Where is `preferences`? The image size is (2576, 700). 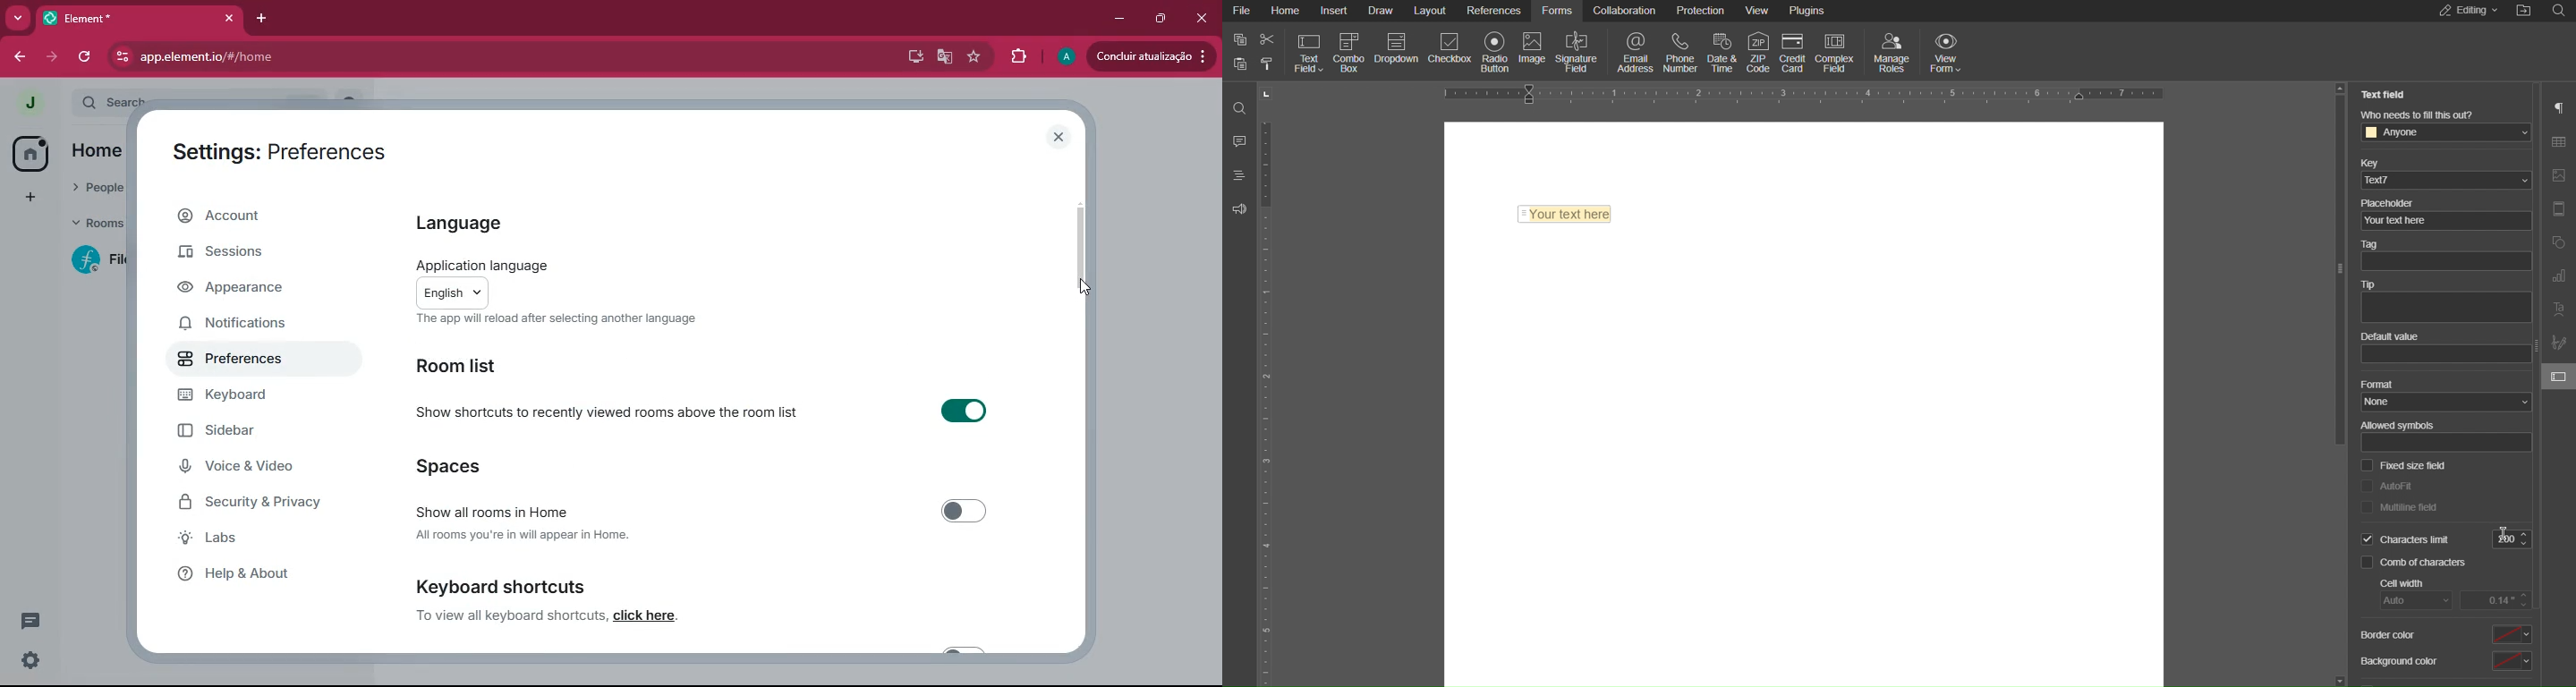 preferences is located at coordinates (245, 362).